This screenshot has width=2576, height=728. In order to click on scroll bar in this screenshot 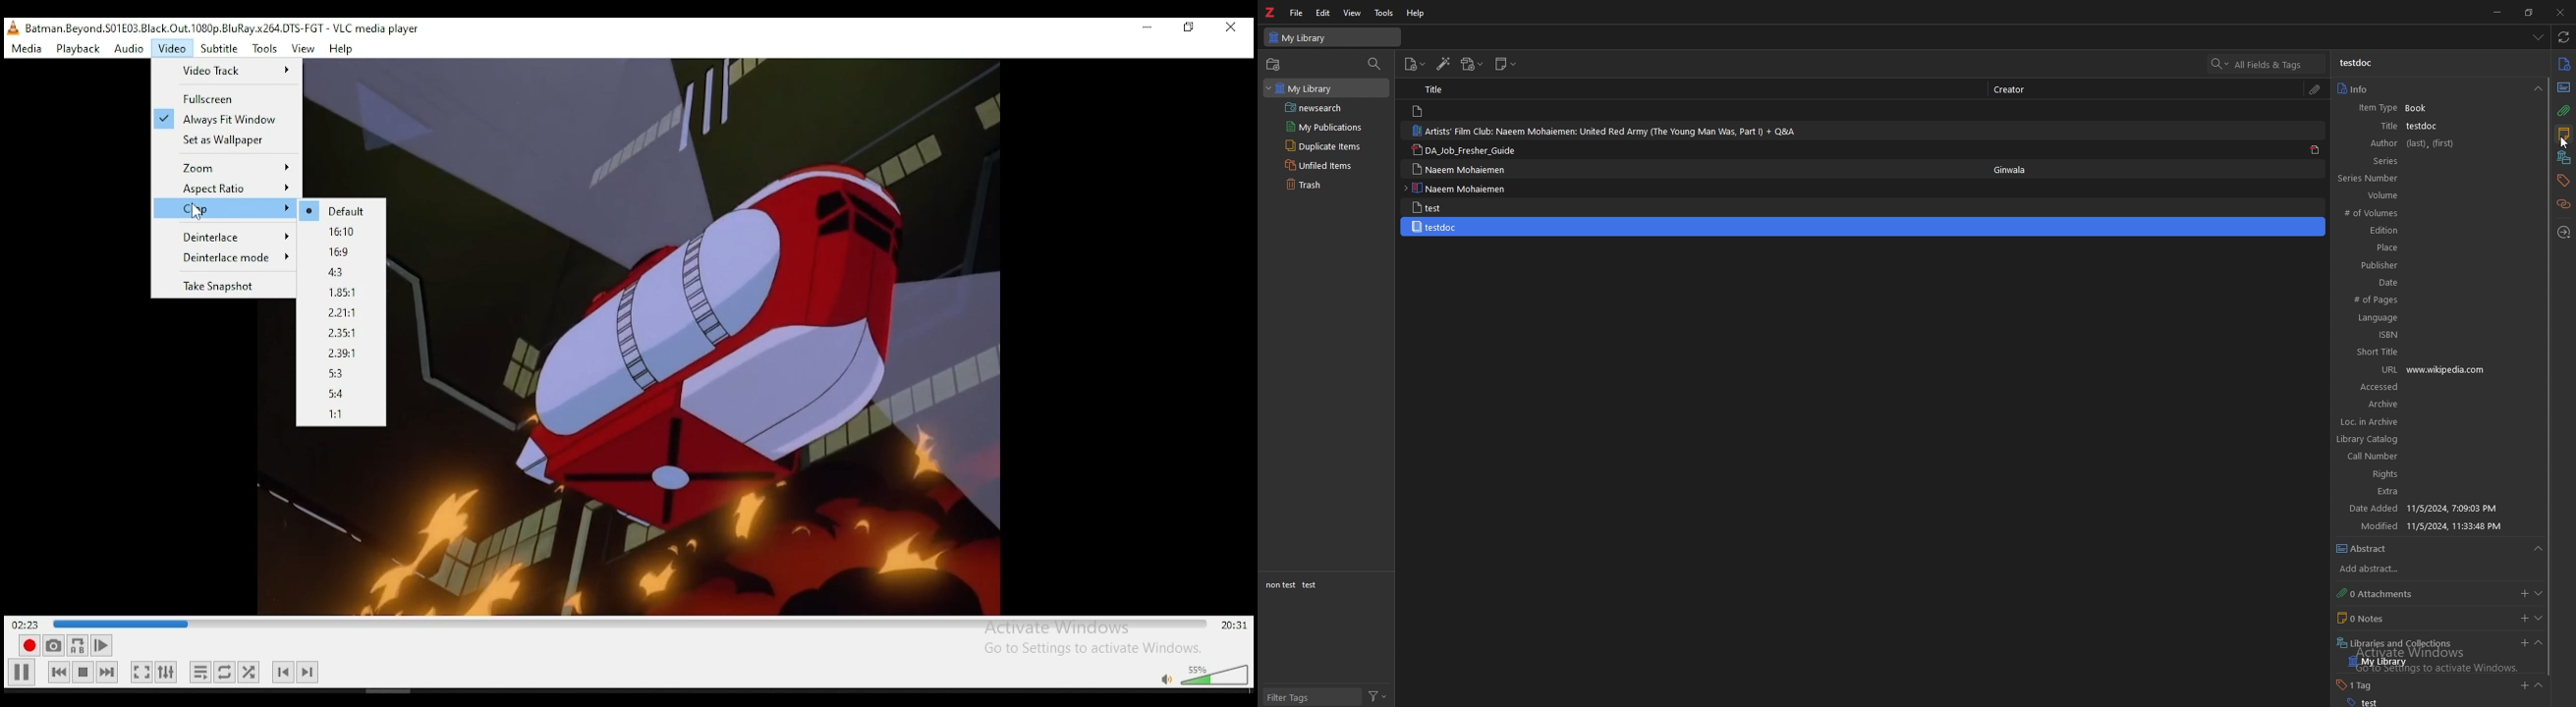, I will do `click(2547, 378)`.